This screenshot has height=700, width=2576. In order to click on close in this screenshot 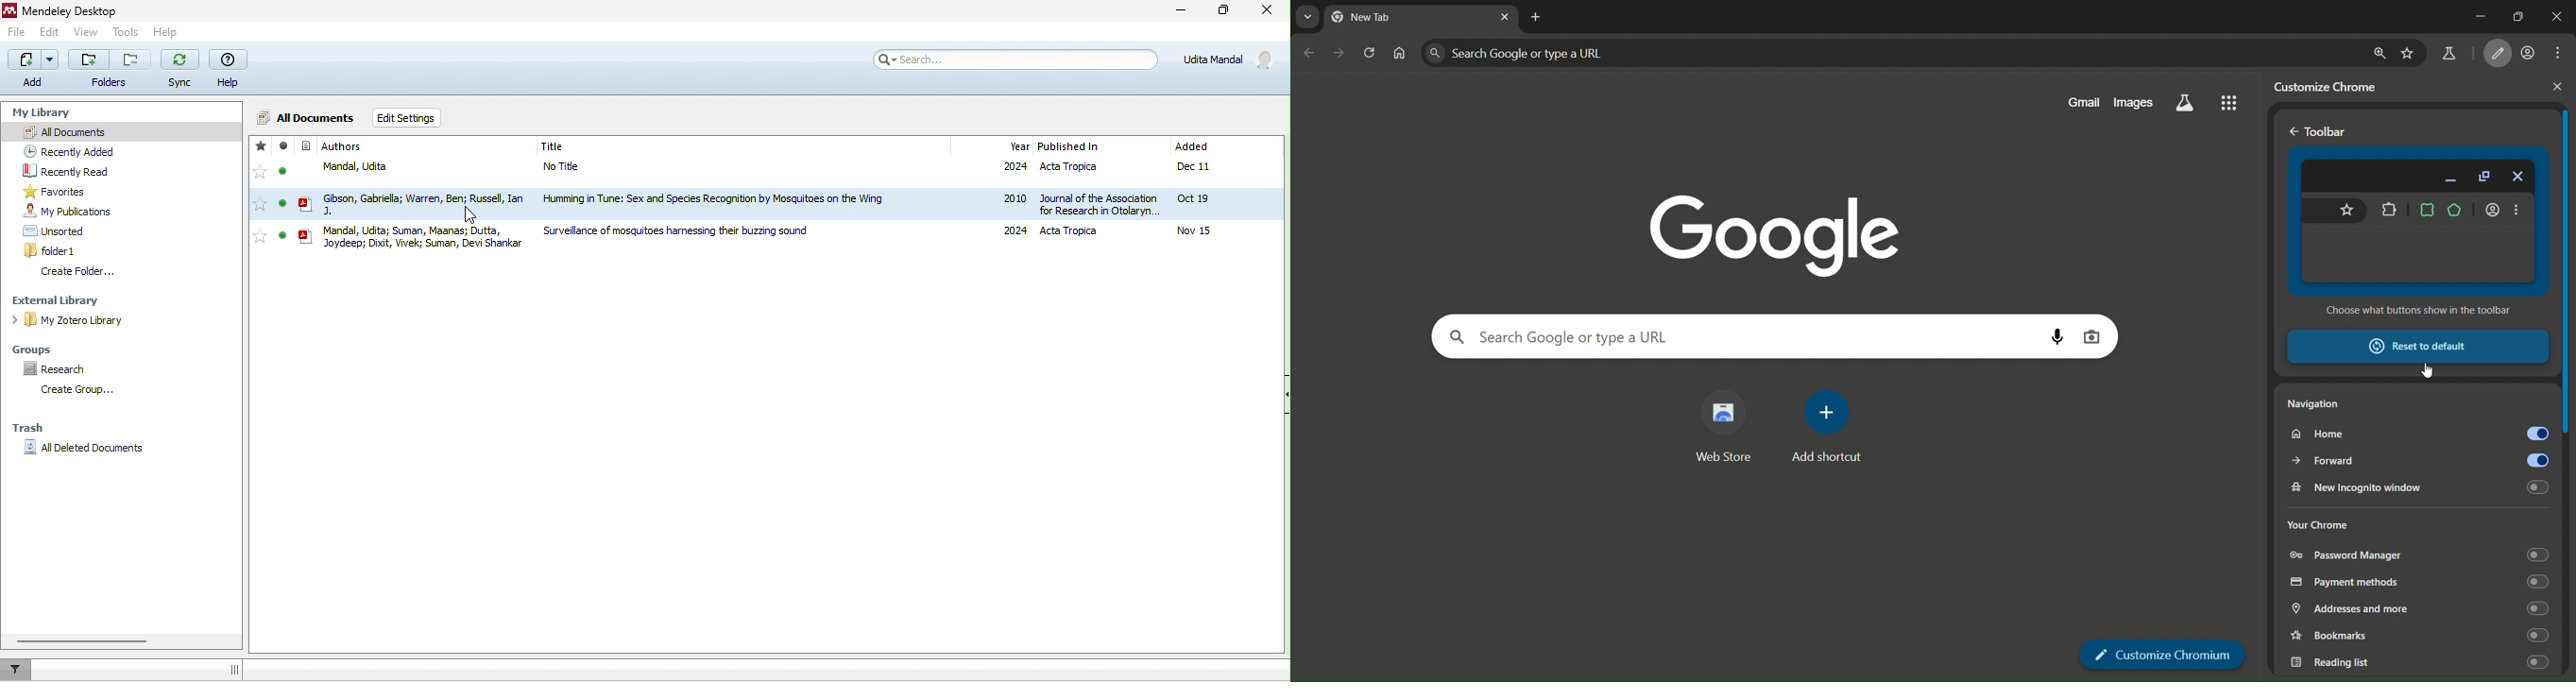, I will do `click(2553, 86)`.